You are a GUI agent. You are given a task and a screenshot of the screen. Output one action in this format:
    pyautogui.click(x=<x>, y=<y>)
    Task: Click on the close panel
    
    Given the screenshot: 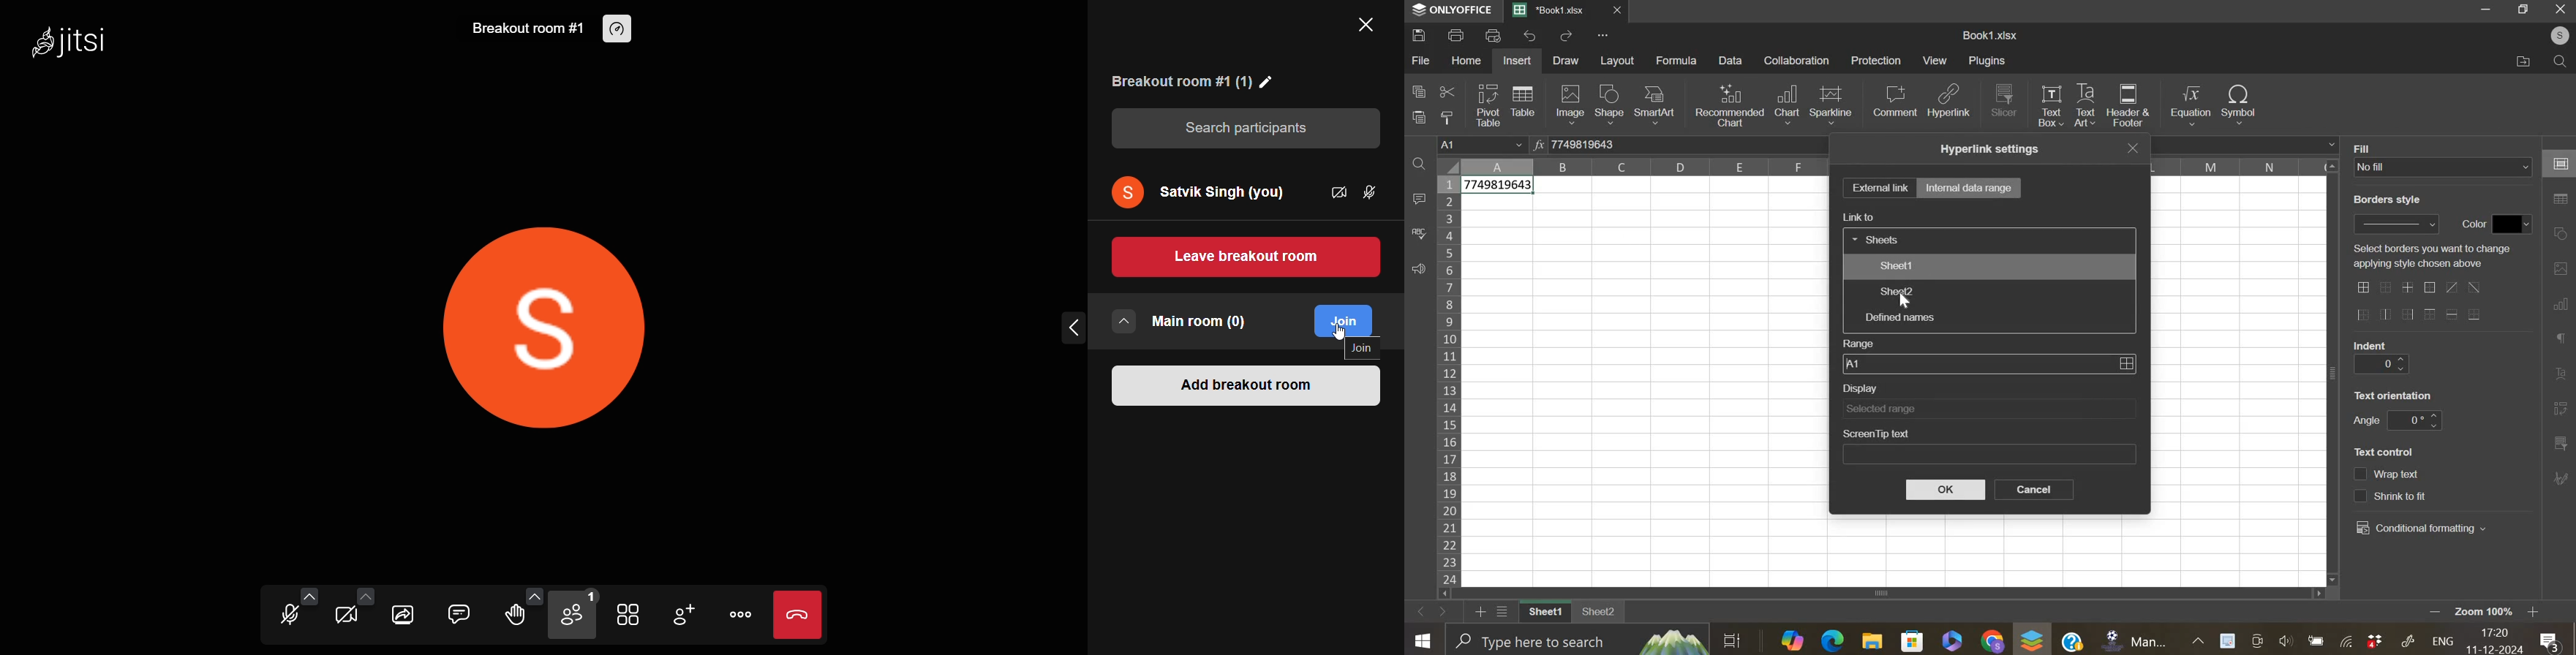 What is the action you would take?
    pyautogui.click(x=1366, y=23)
    